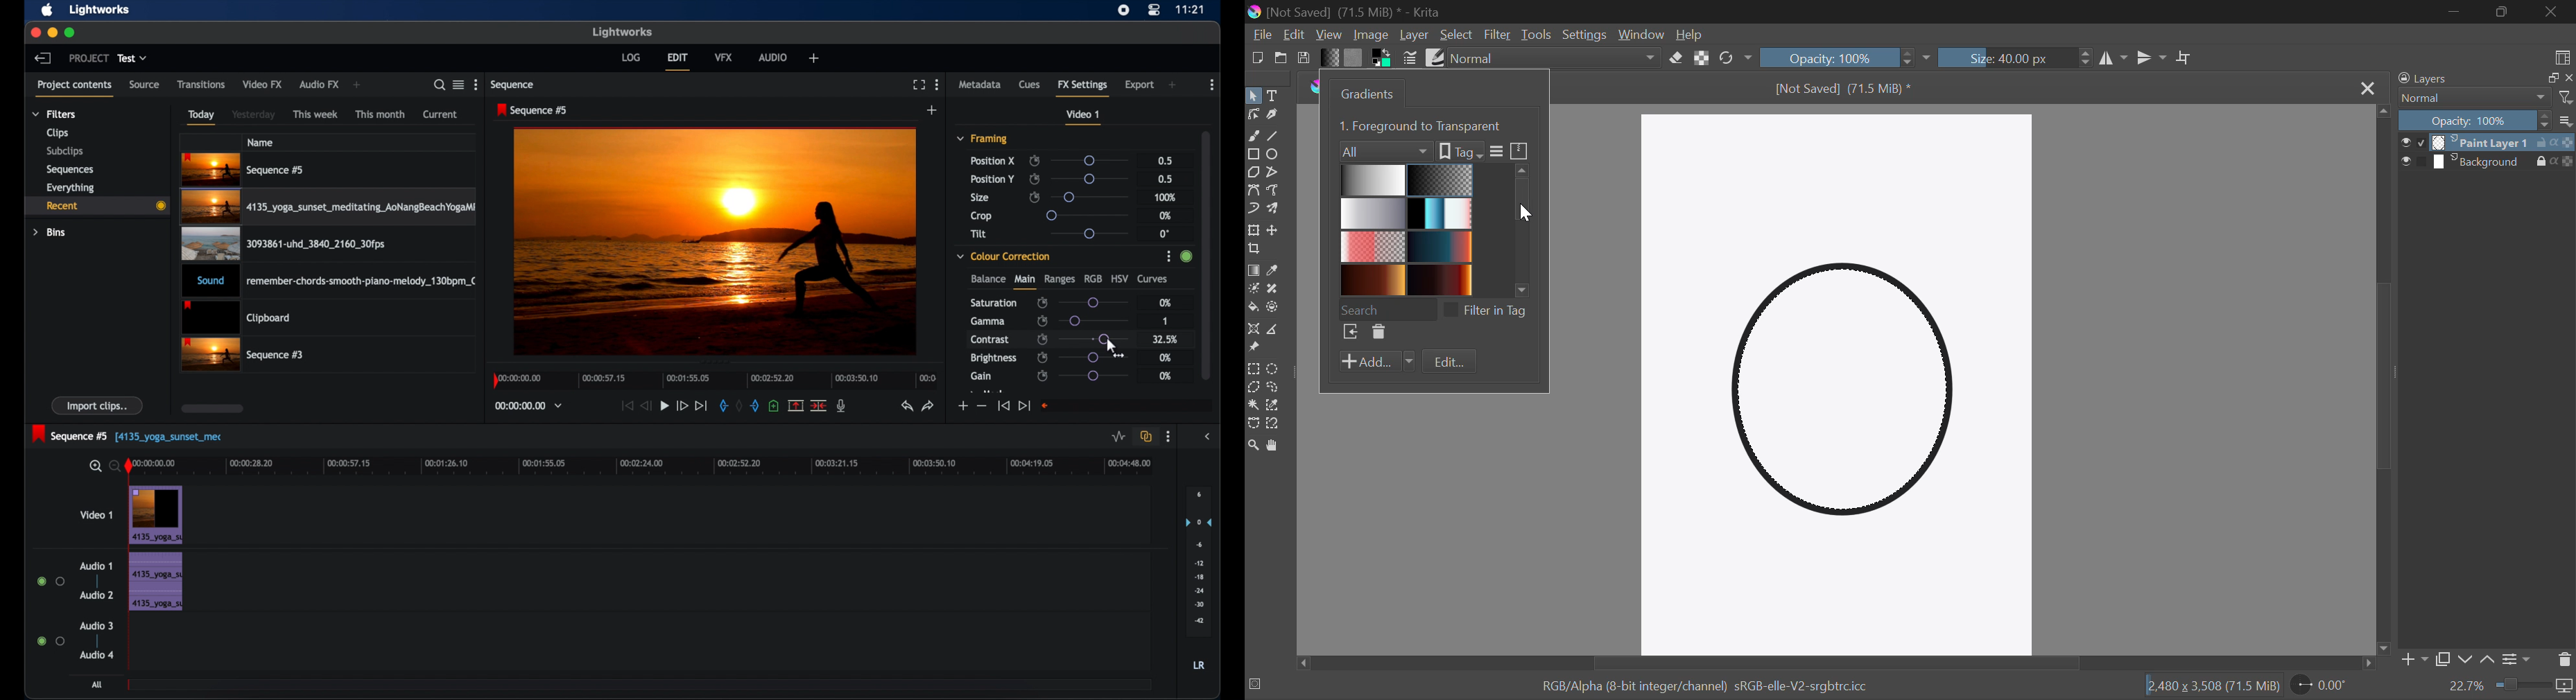 The height and width of the screenshot is (700, 2576). I want to click on Shape Selected, so click(1847, 396).